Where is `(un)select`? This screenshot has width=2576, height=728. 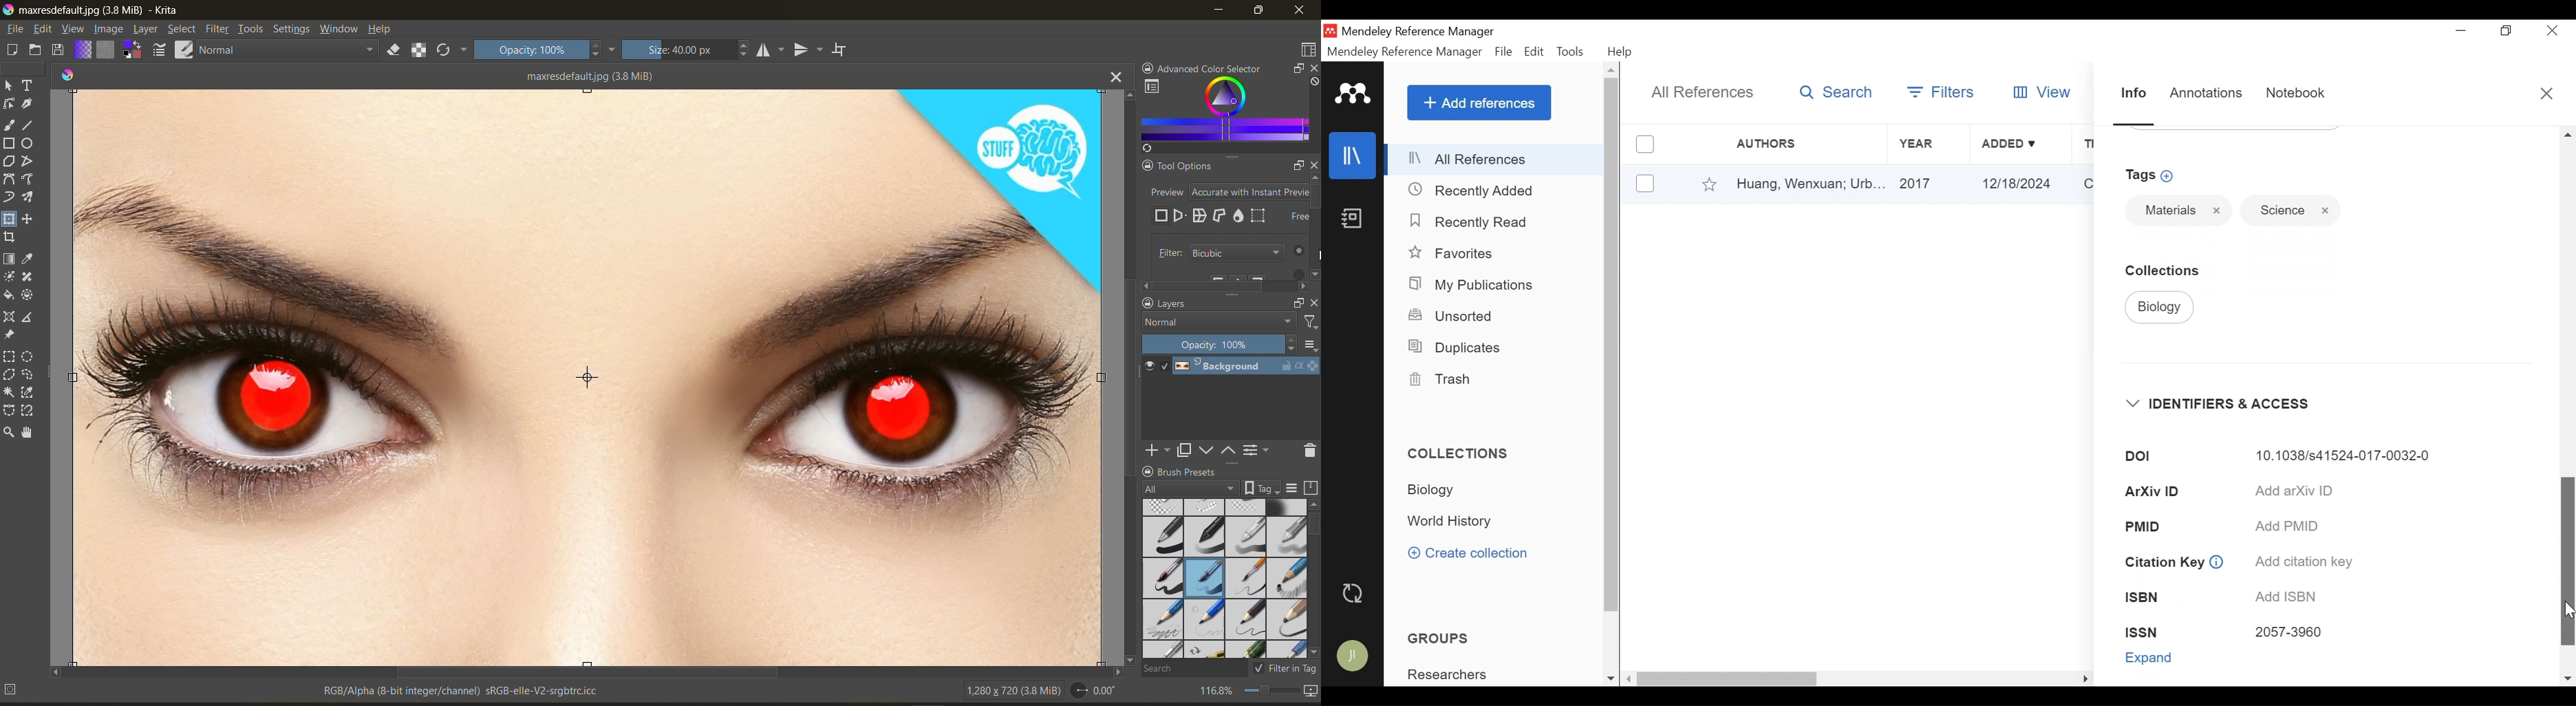 (un)select is located at coordinates (1644, 183).